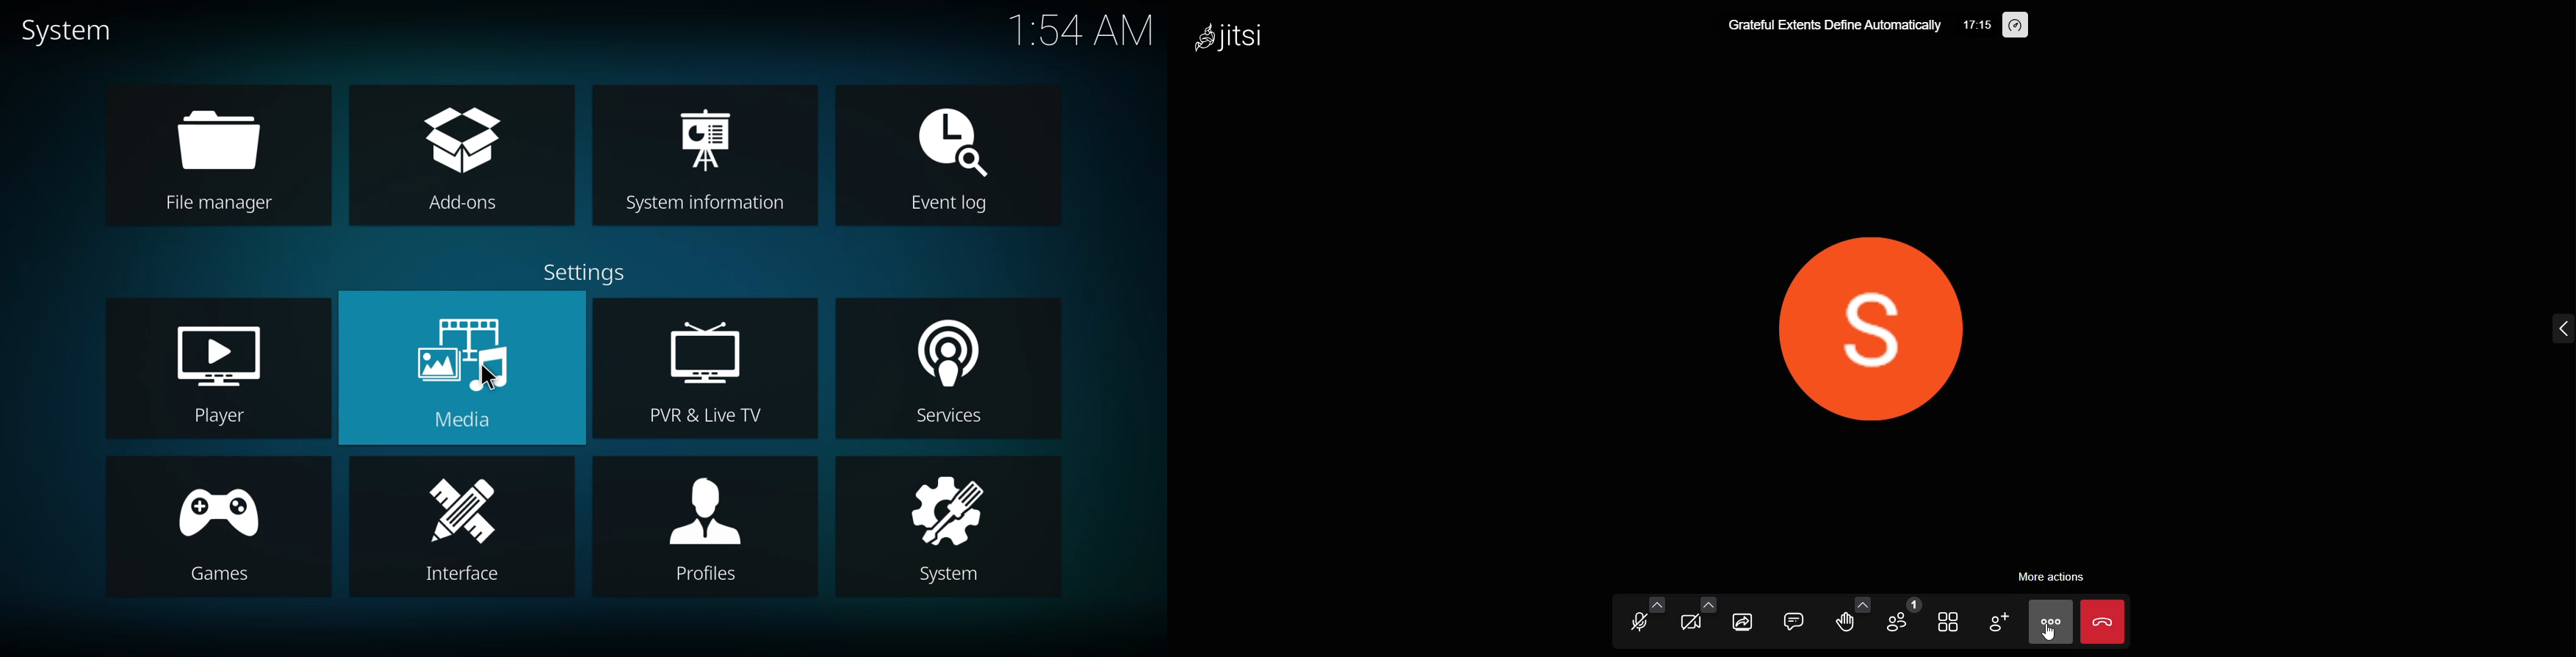 This screenshot has width=2576, height=672. Describe the element at coordinates (219, 370) in the screenshot. I see `player` at that location.